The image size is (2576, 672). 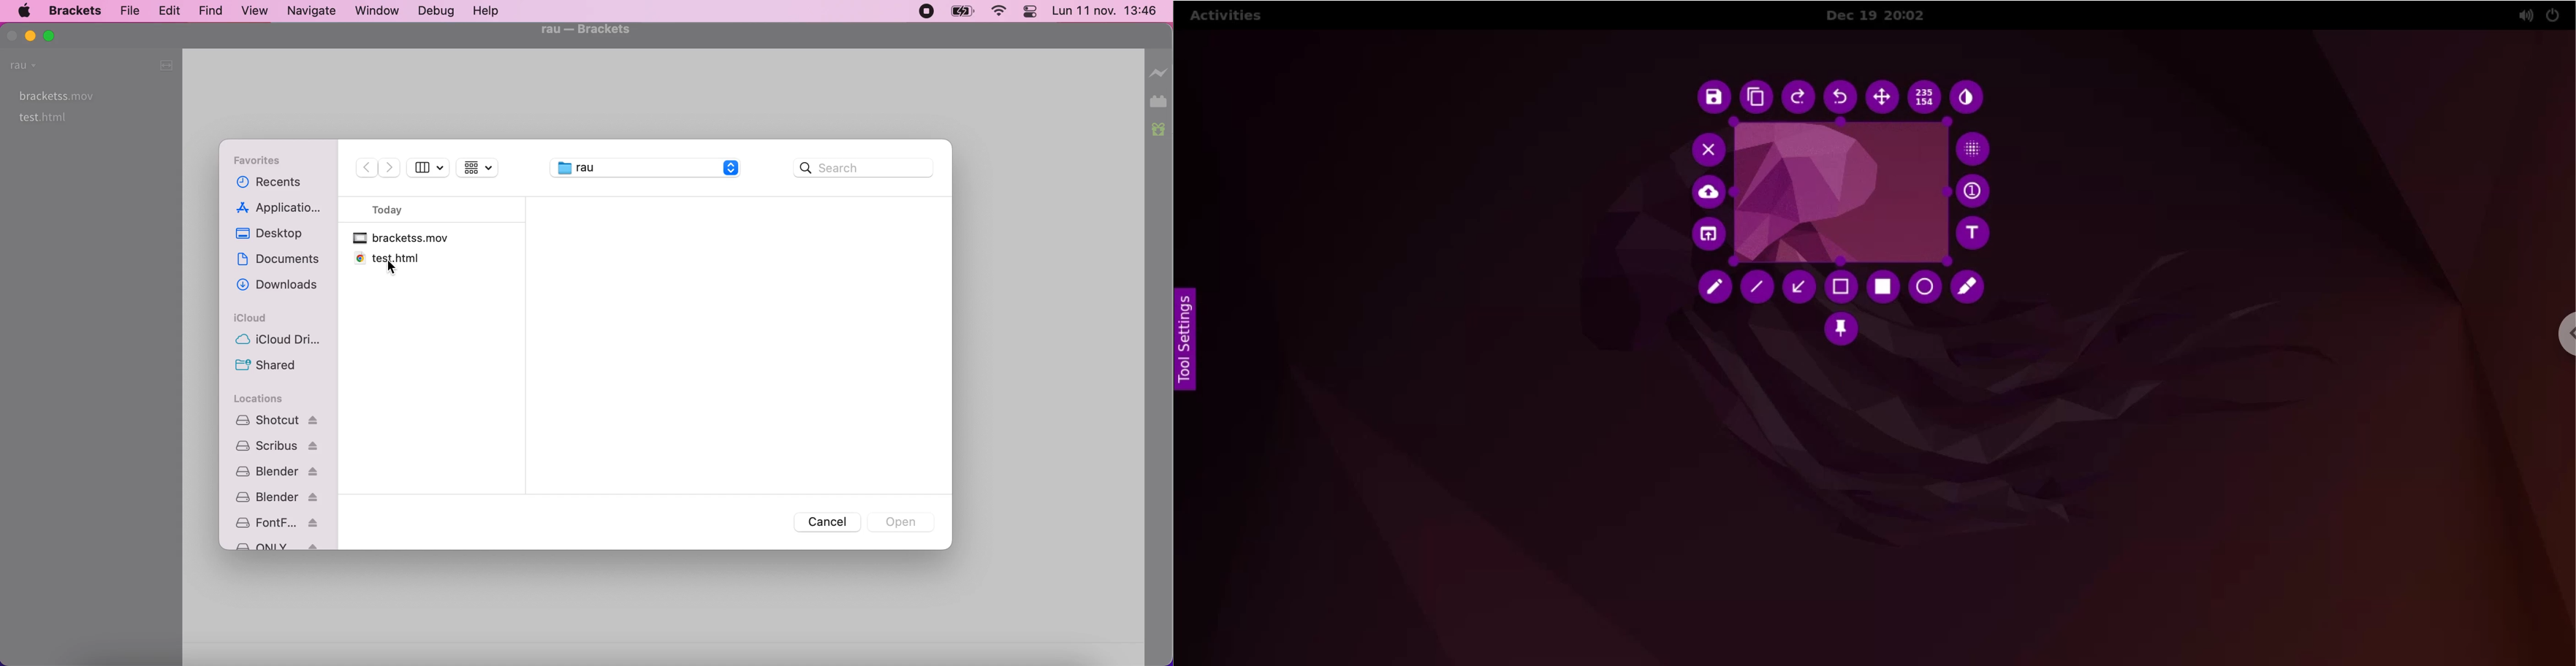 What do you see at coordinates (1709, 192) in the screenshot?
I see `upload` at bounding box center [1709, 192].